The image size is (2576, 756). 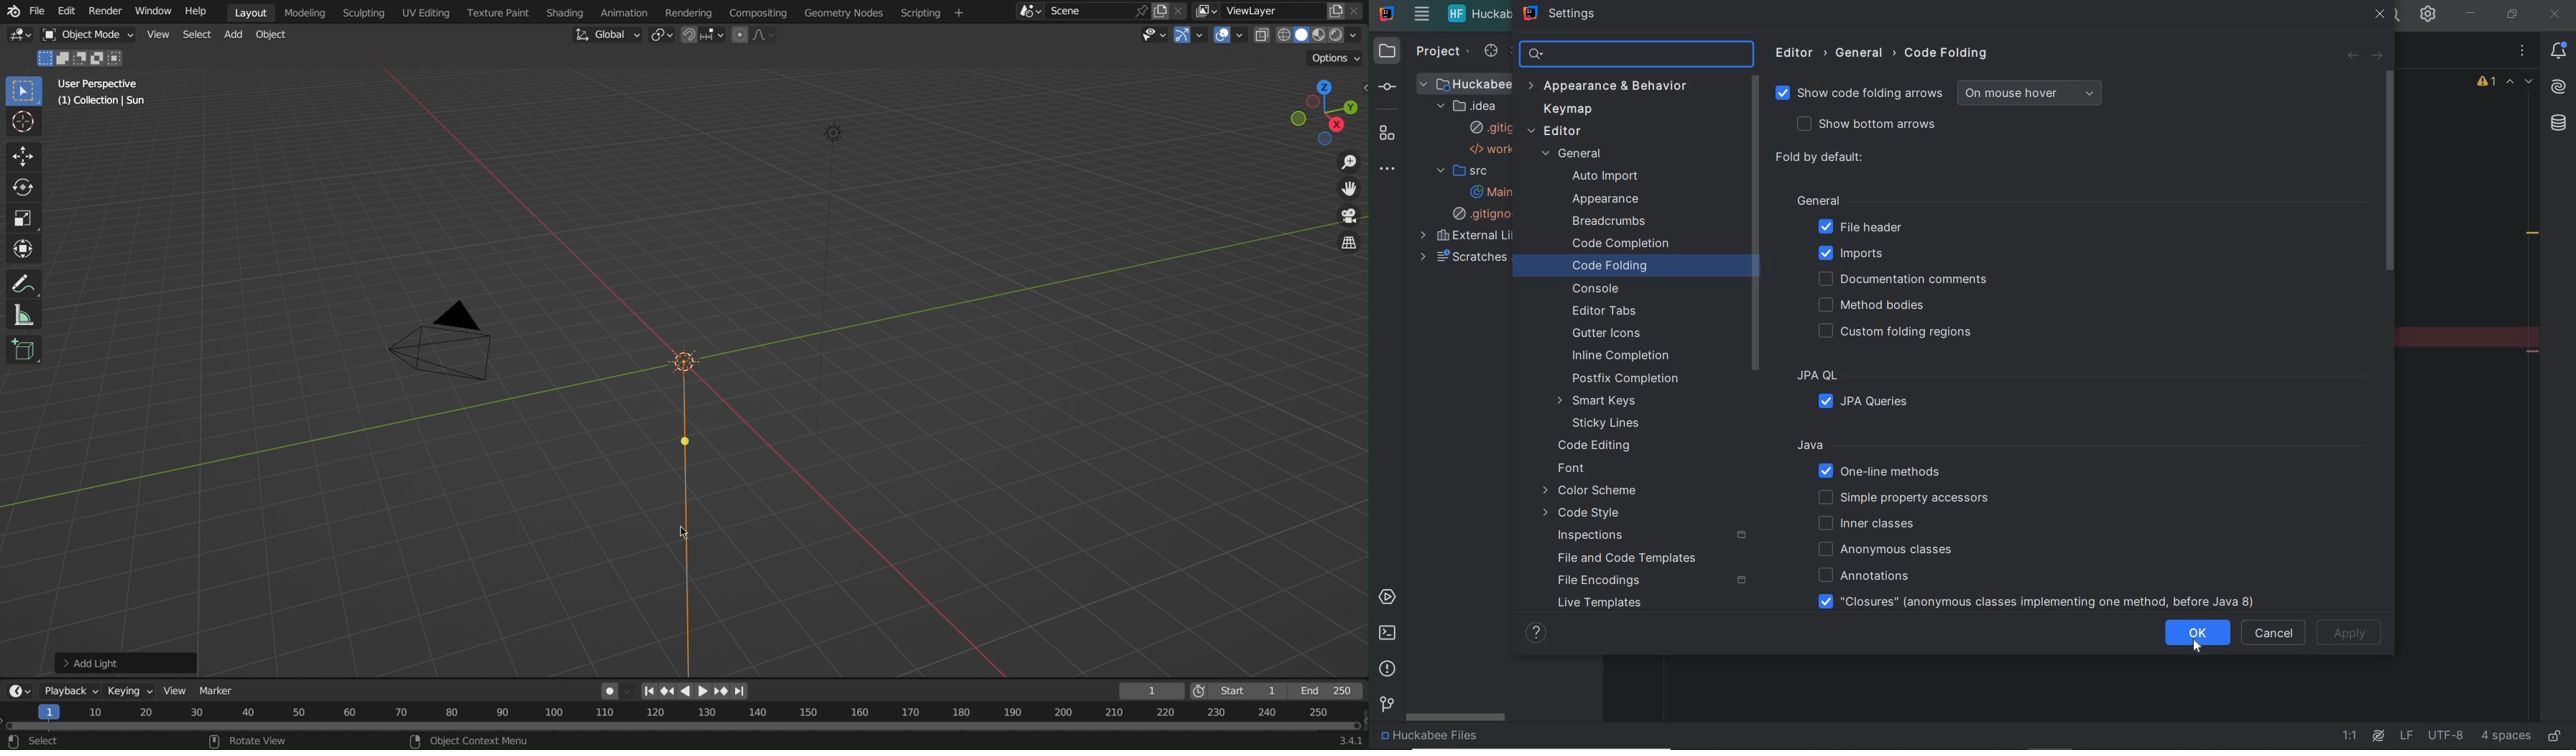 What do you see at coordinates (1611, 88) in the screenshot?
I see `appearance and behavior` at bounding box center [1611, 88].